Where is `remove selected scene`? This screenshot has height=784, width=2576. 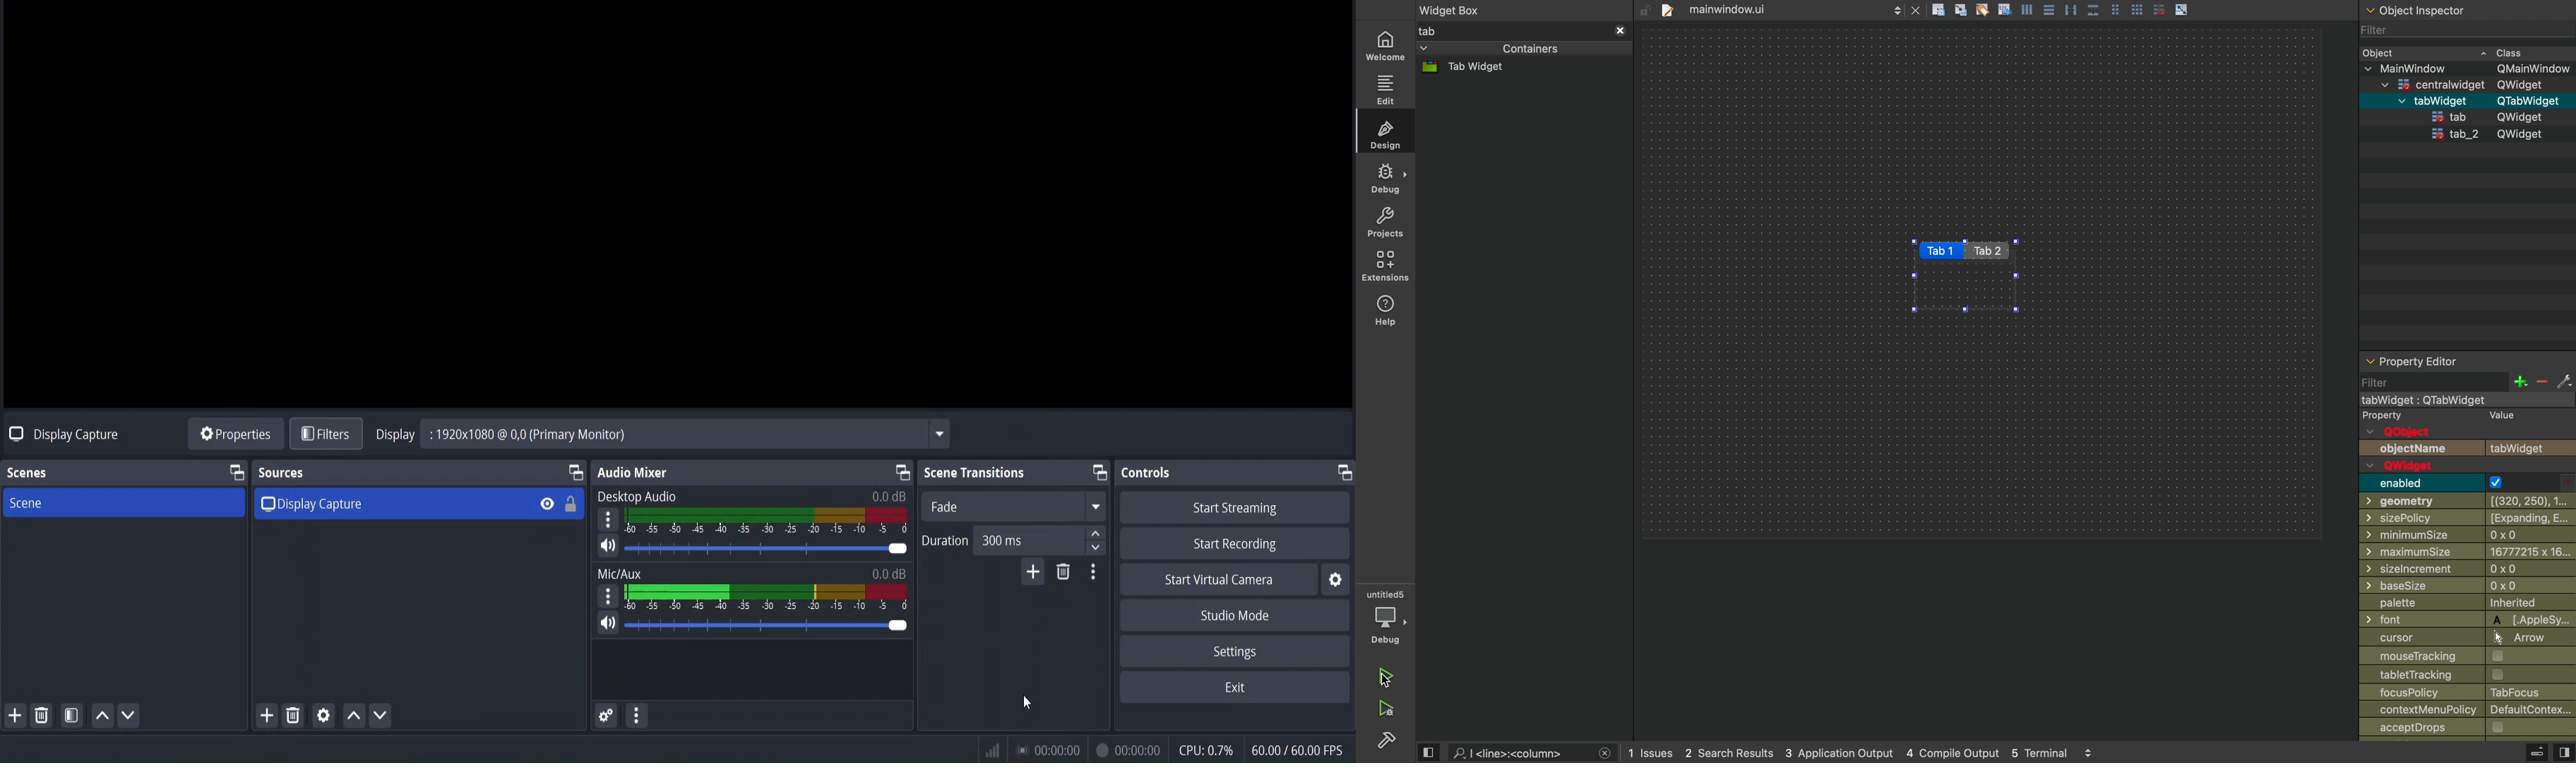 remove selected scene is located at coordinates (43, 715).